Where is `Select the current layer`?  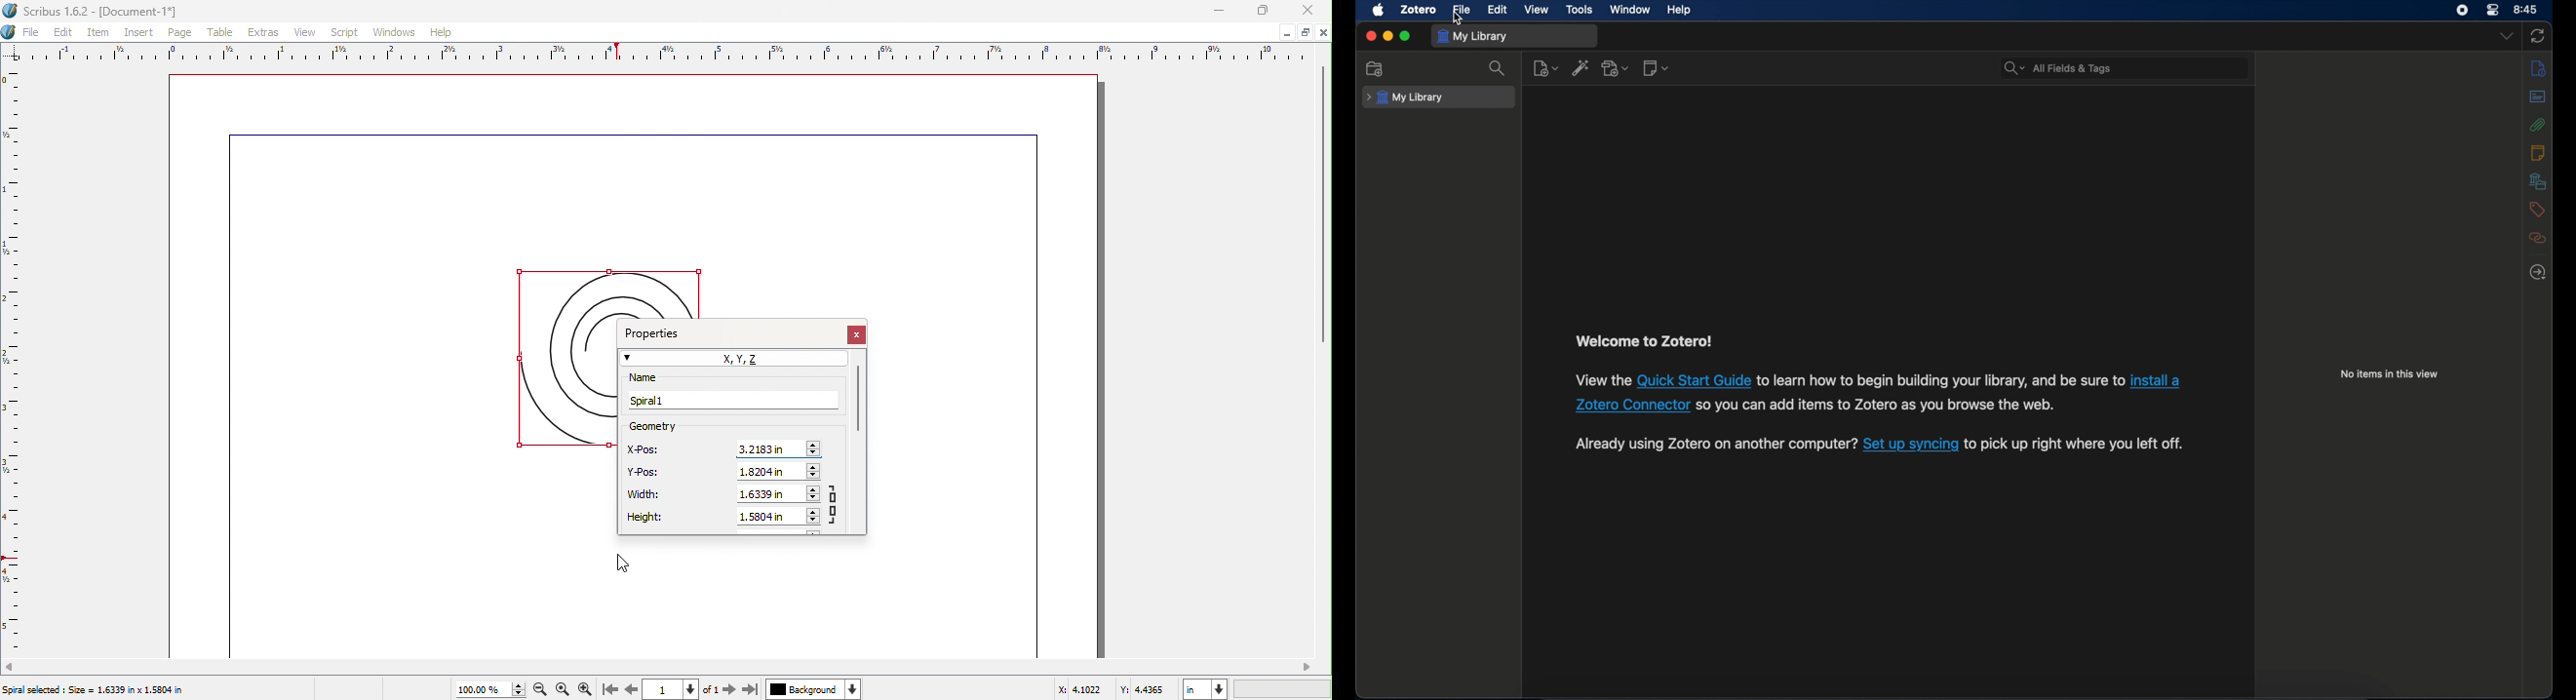
Select the current layer is located at coordinates (803, 689).